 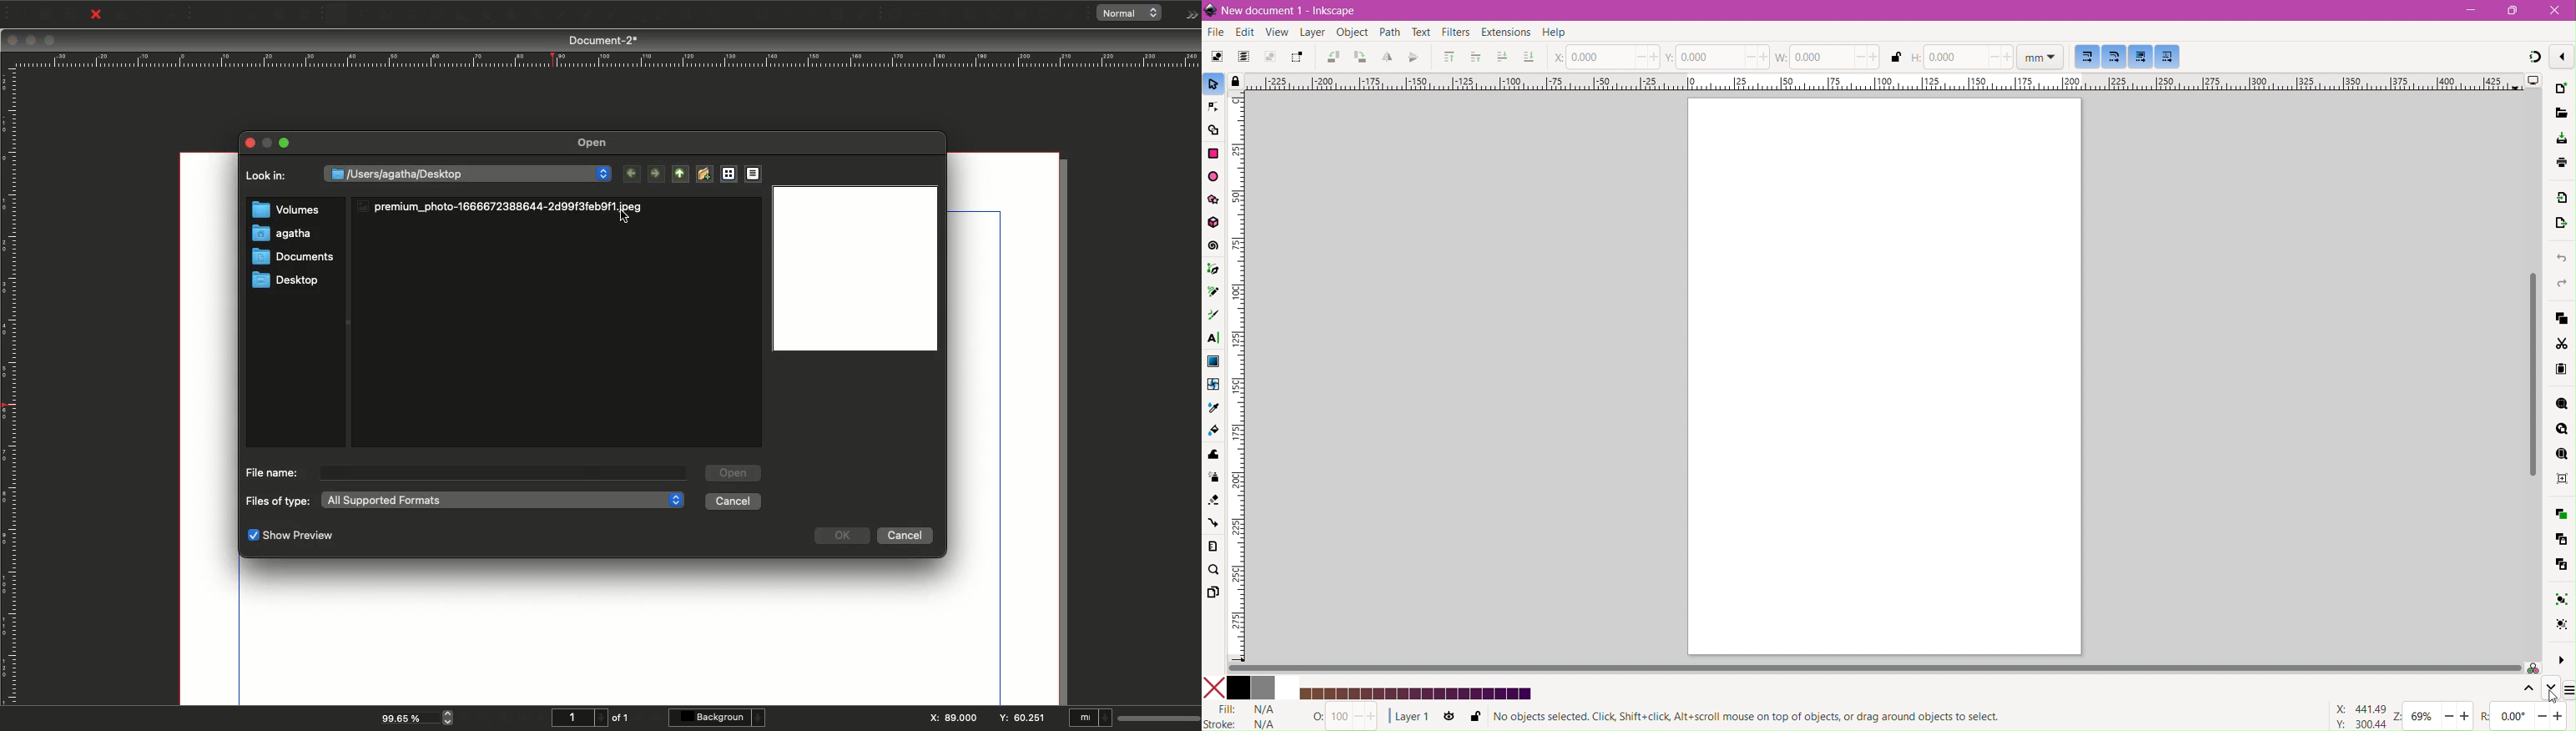 I want to click on normal, so click(x=1133, y=13).